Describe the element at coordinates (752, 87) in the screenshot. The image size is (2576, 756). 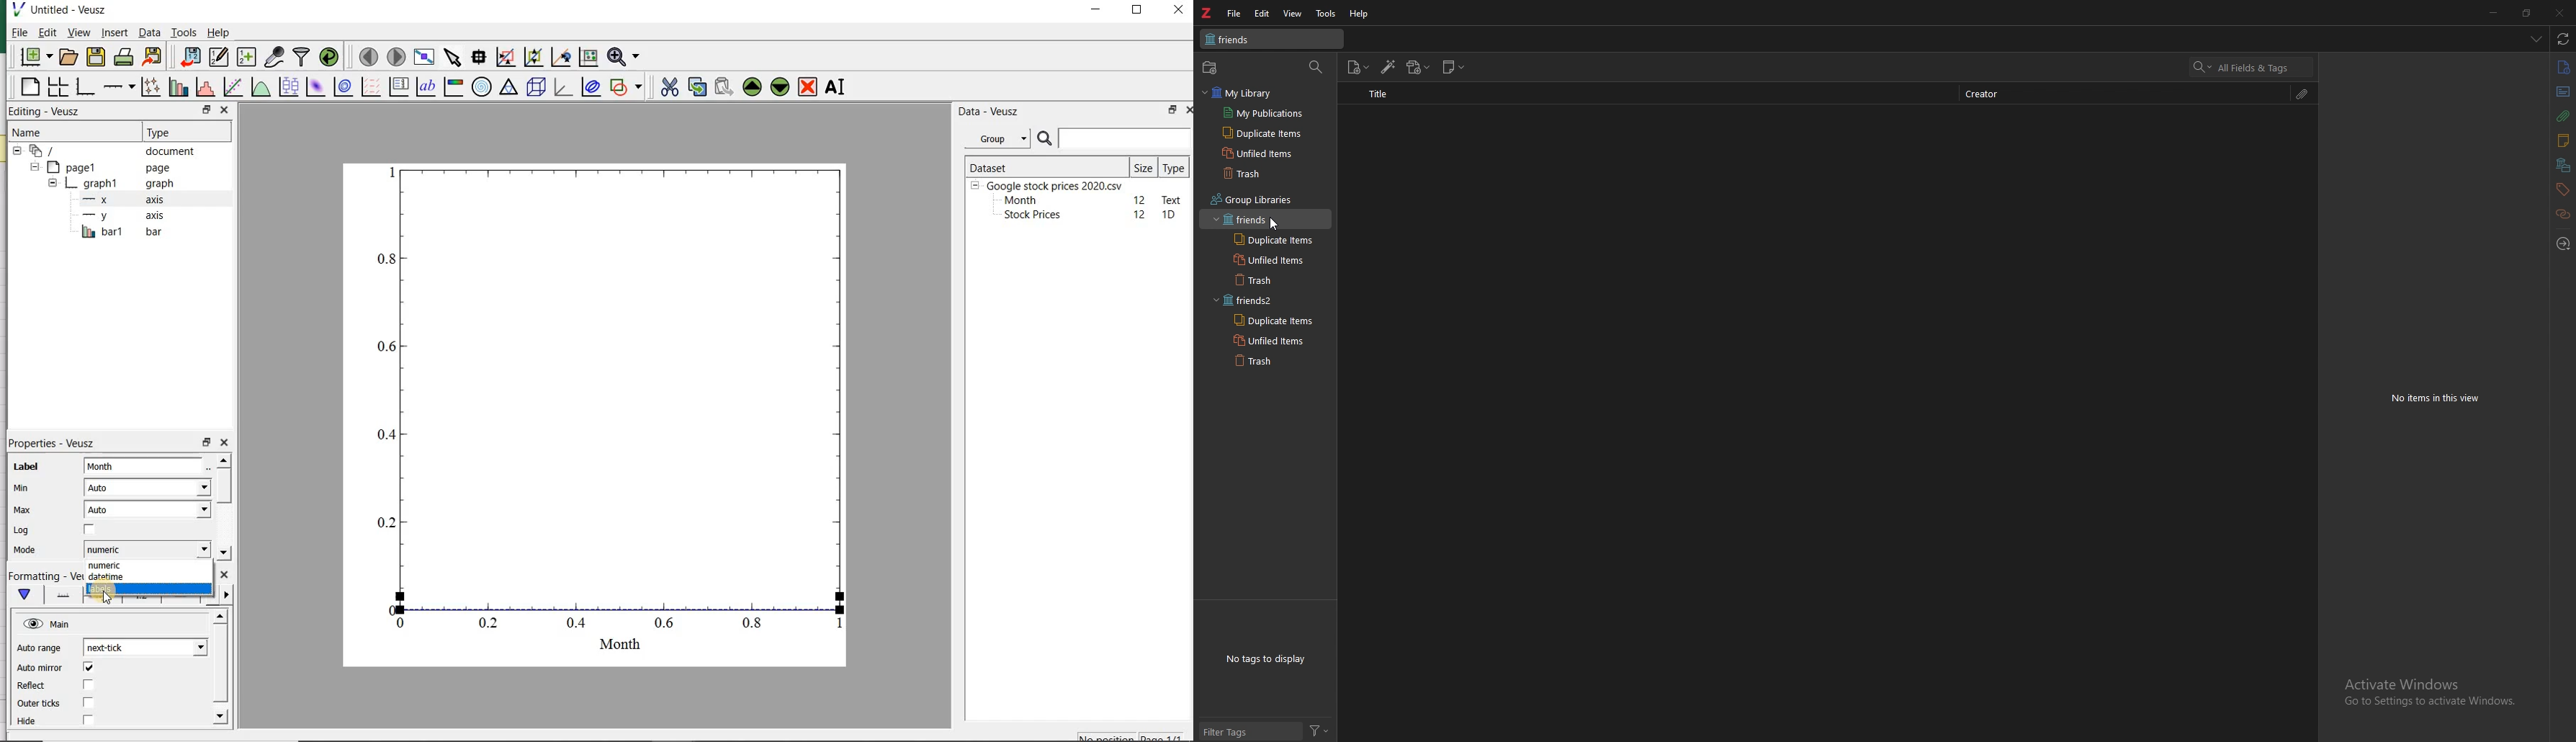
I see `move the selected widget up` at that location.